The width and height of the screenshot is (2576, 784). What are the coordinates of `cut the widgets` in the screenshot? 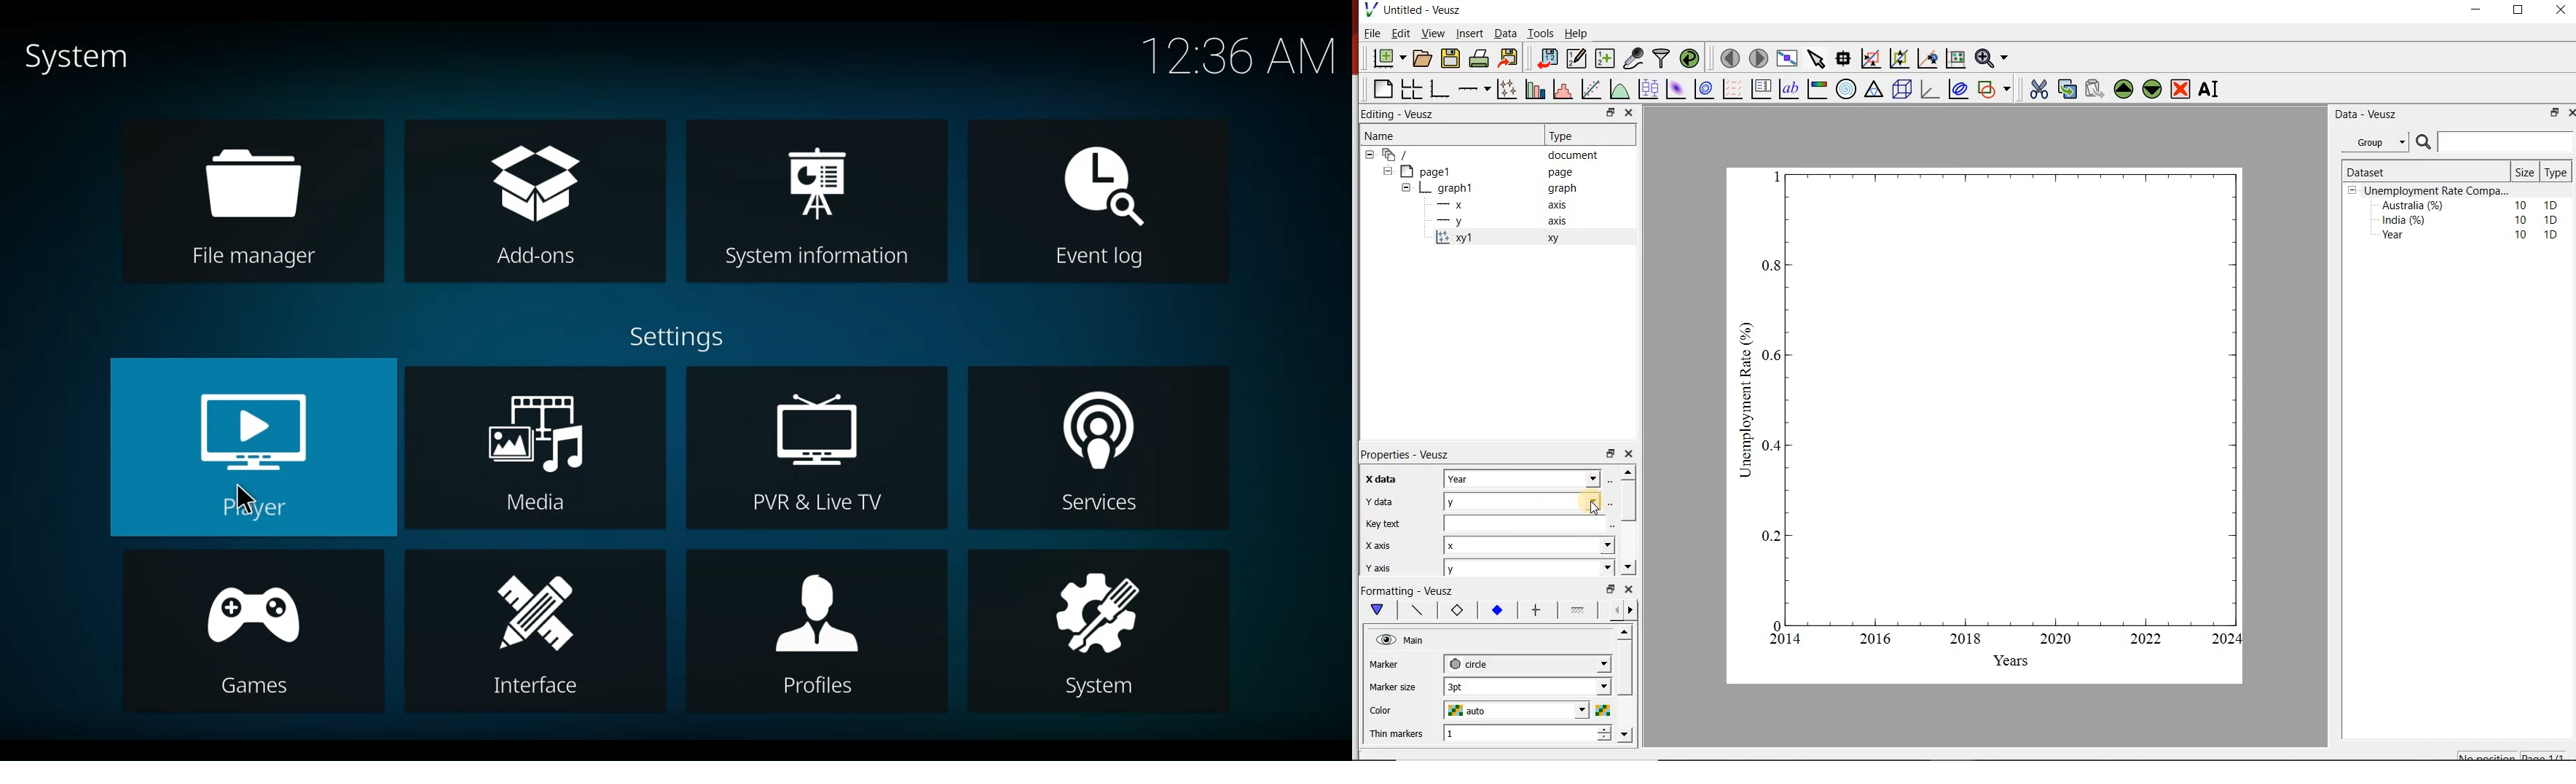 It's located at (2039, 89).